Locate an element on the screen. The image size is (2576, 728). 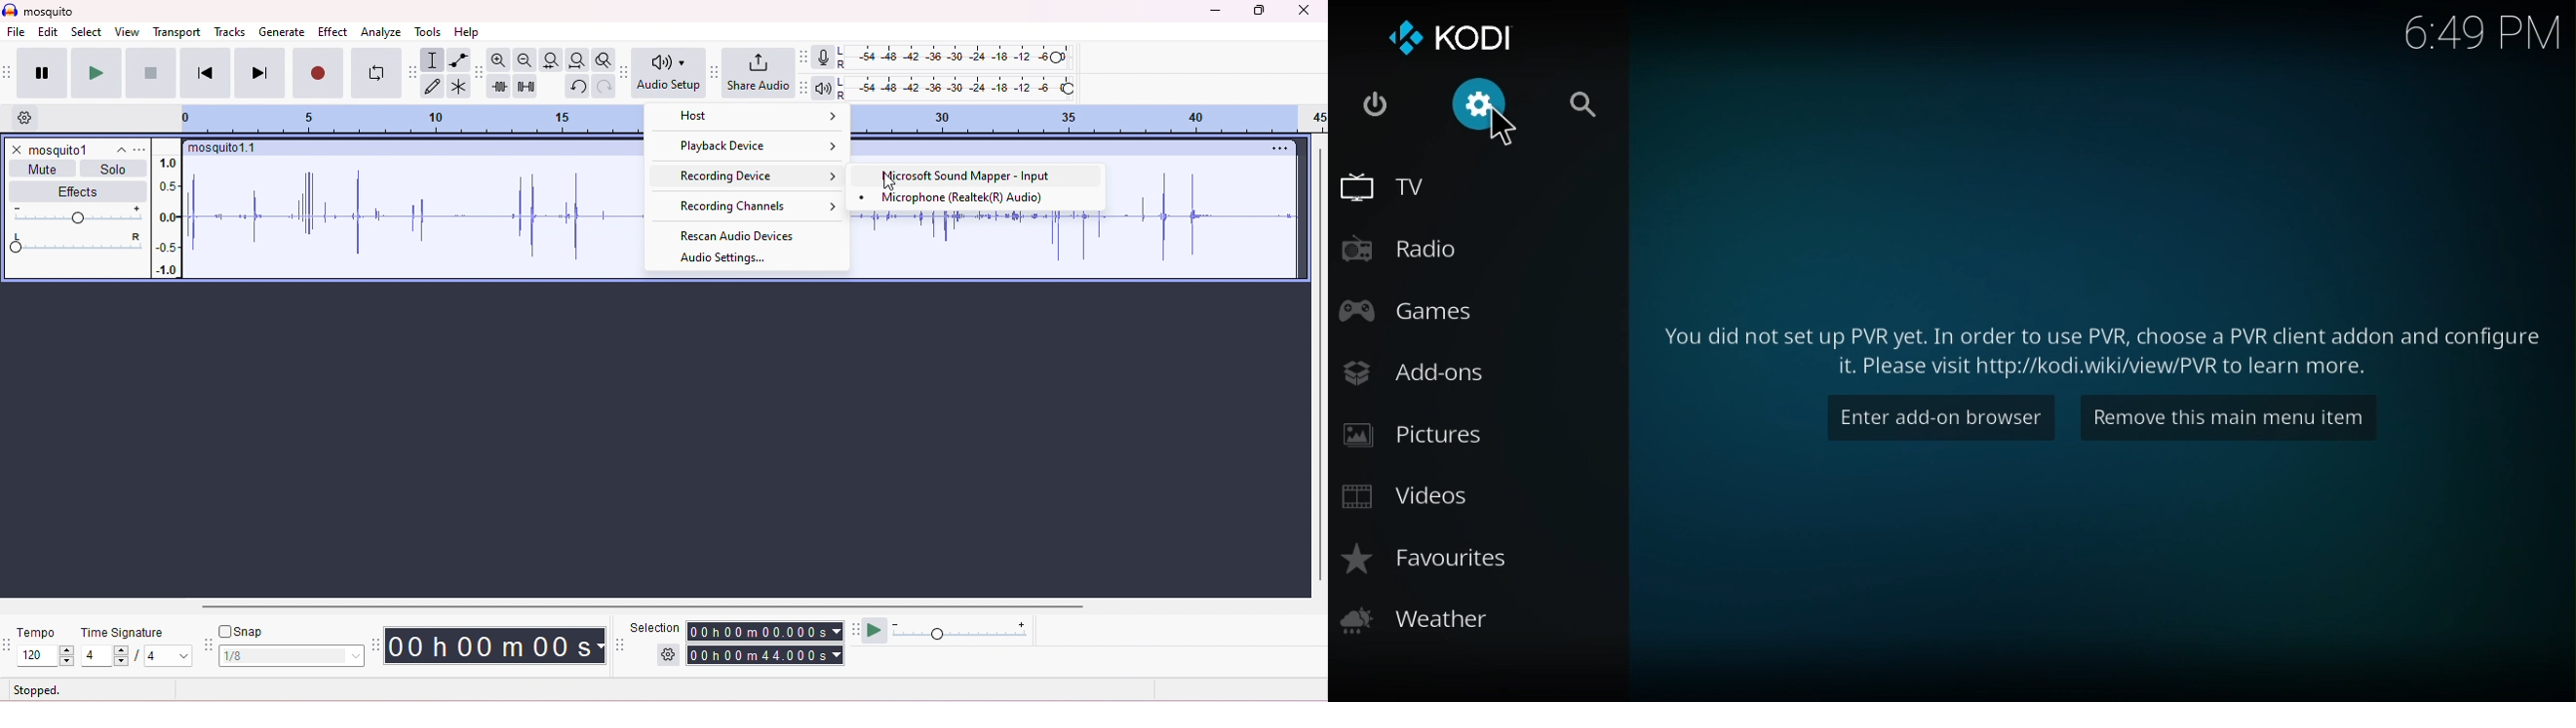
track title is located at coordinates (225, 150).